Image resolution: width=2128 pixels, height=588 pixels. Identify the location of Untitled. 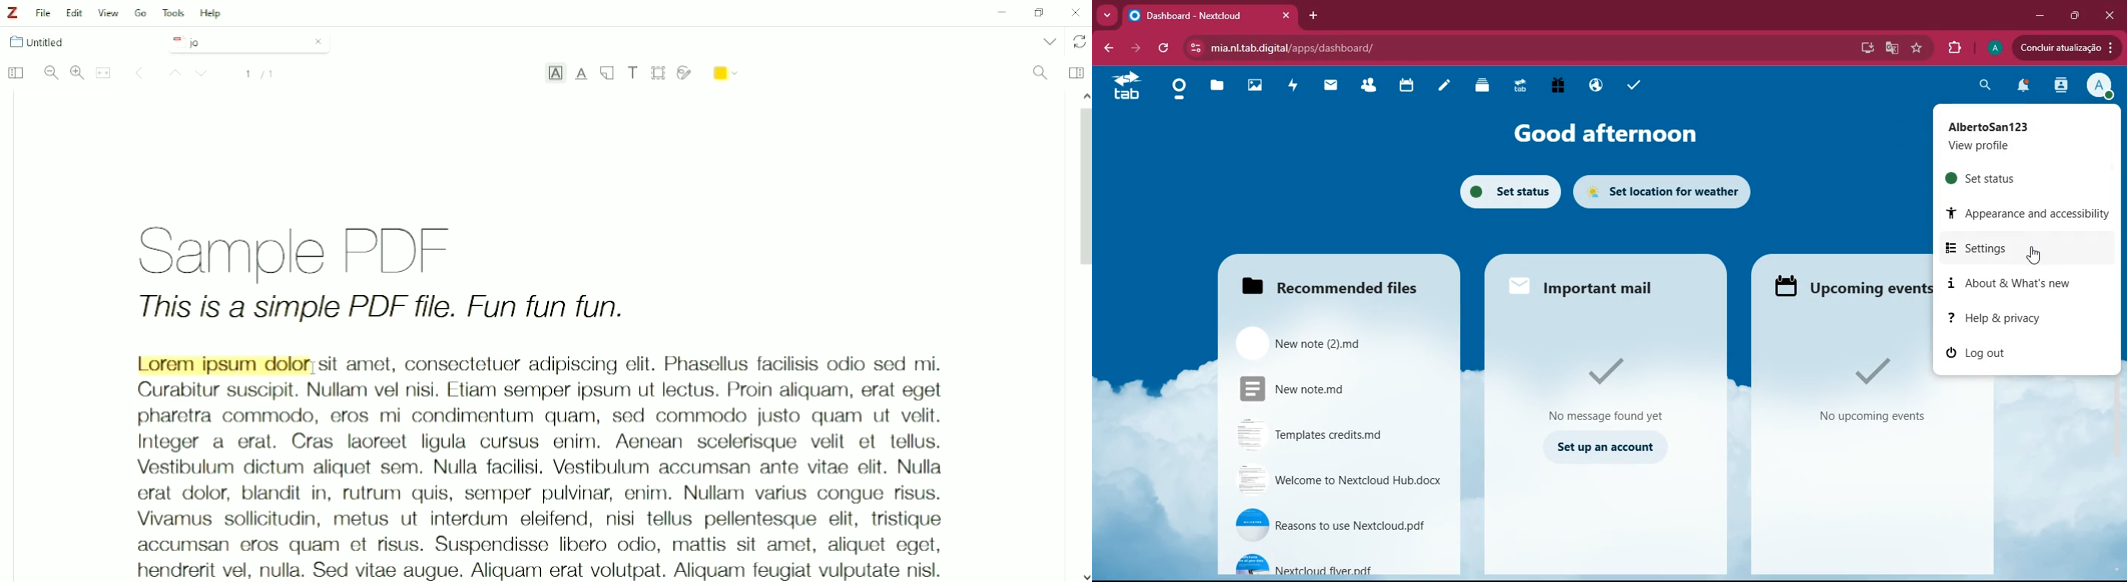
(46, 42).